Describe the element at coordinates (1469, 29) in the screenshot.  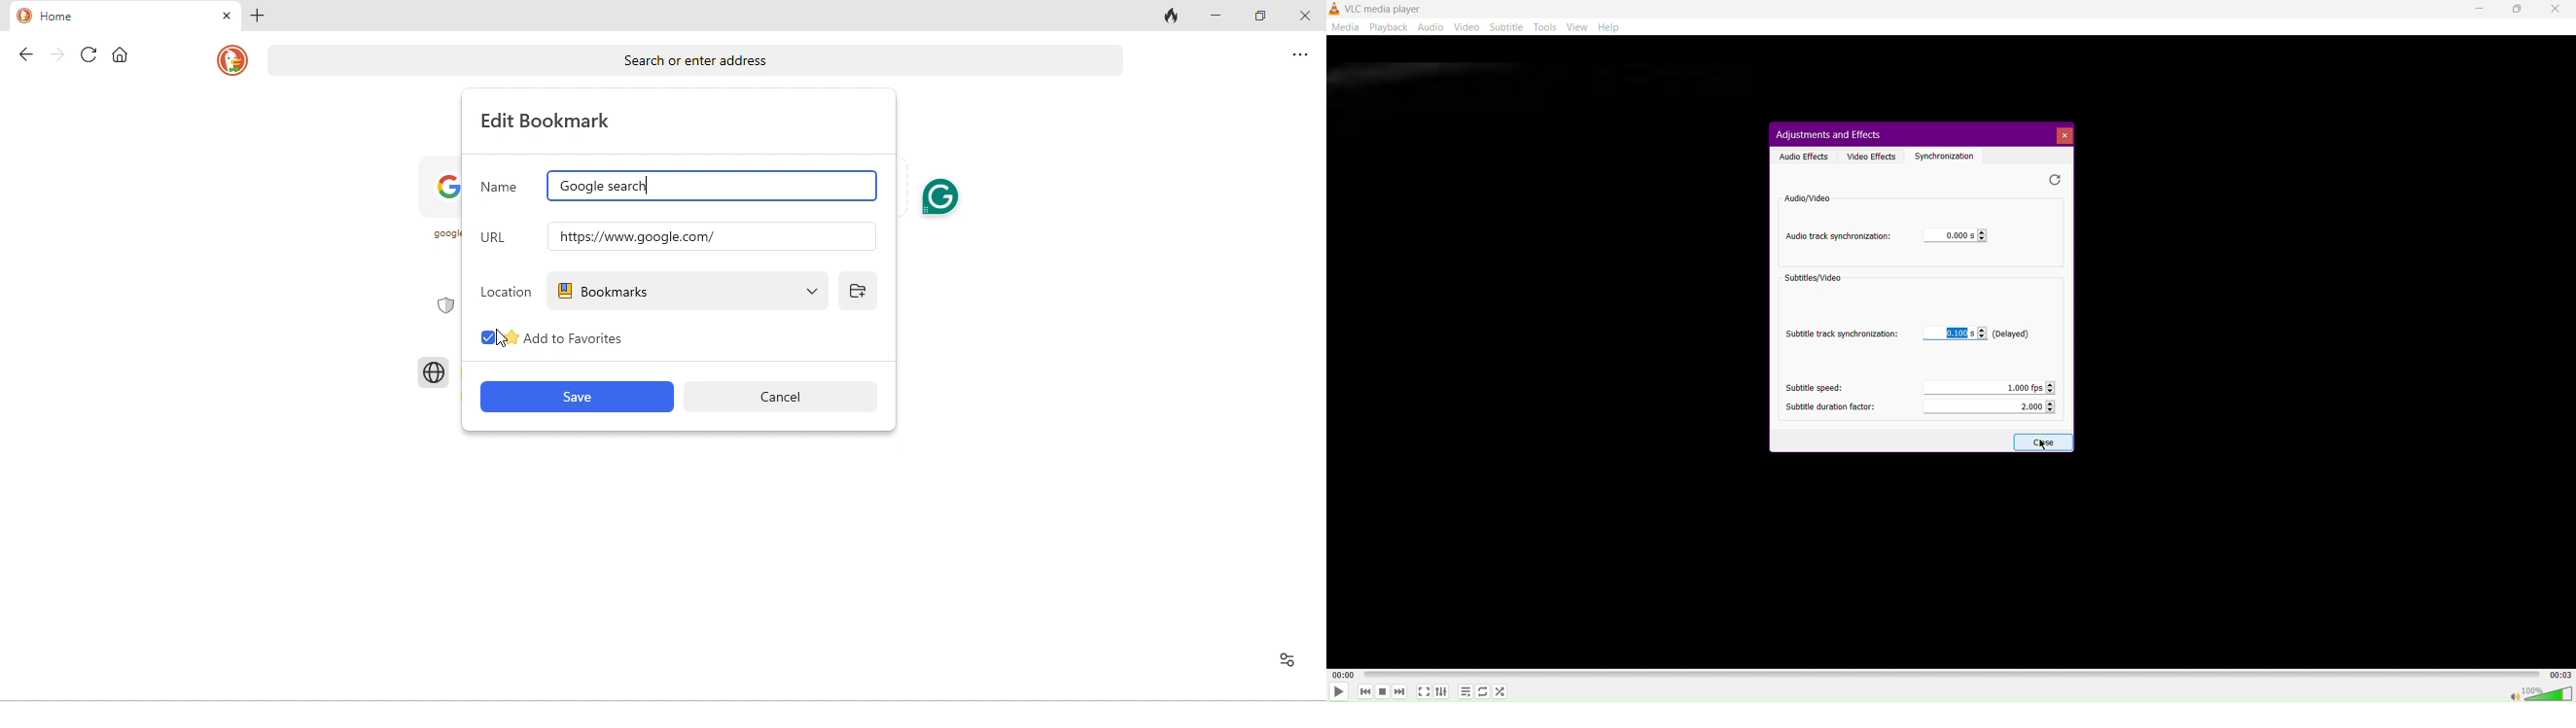
I see `Video` at that location.